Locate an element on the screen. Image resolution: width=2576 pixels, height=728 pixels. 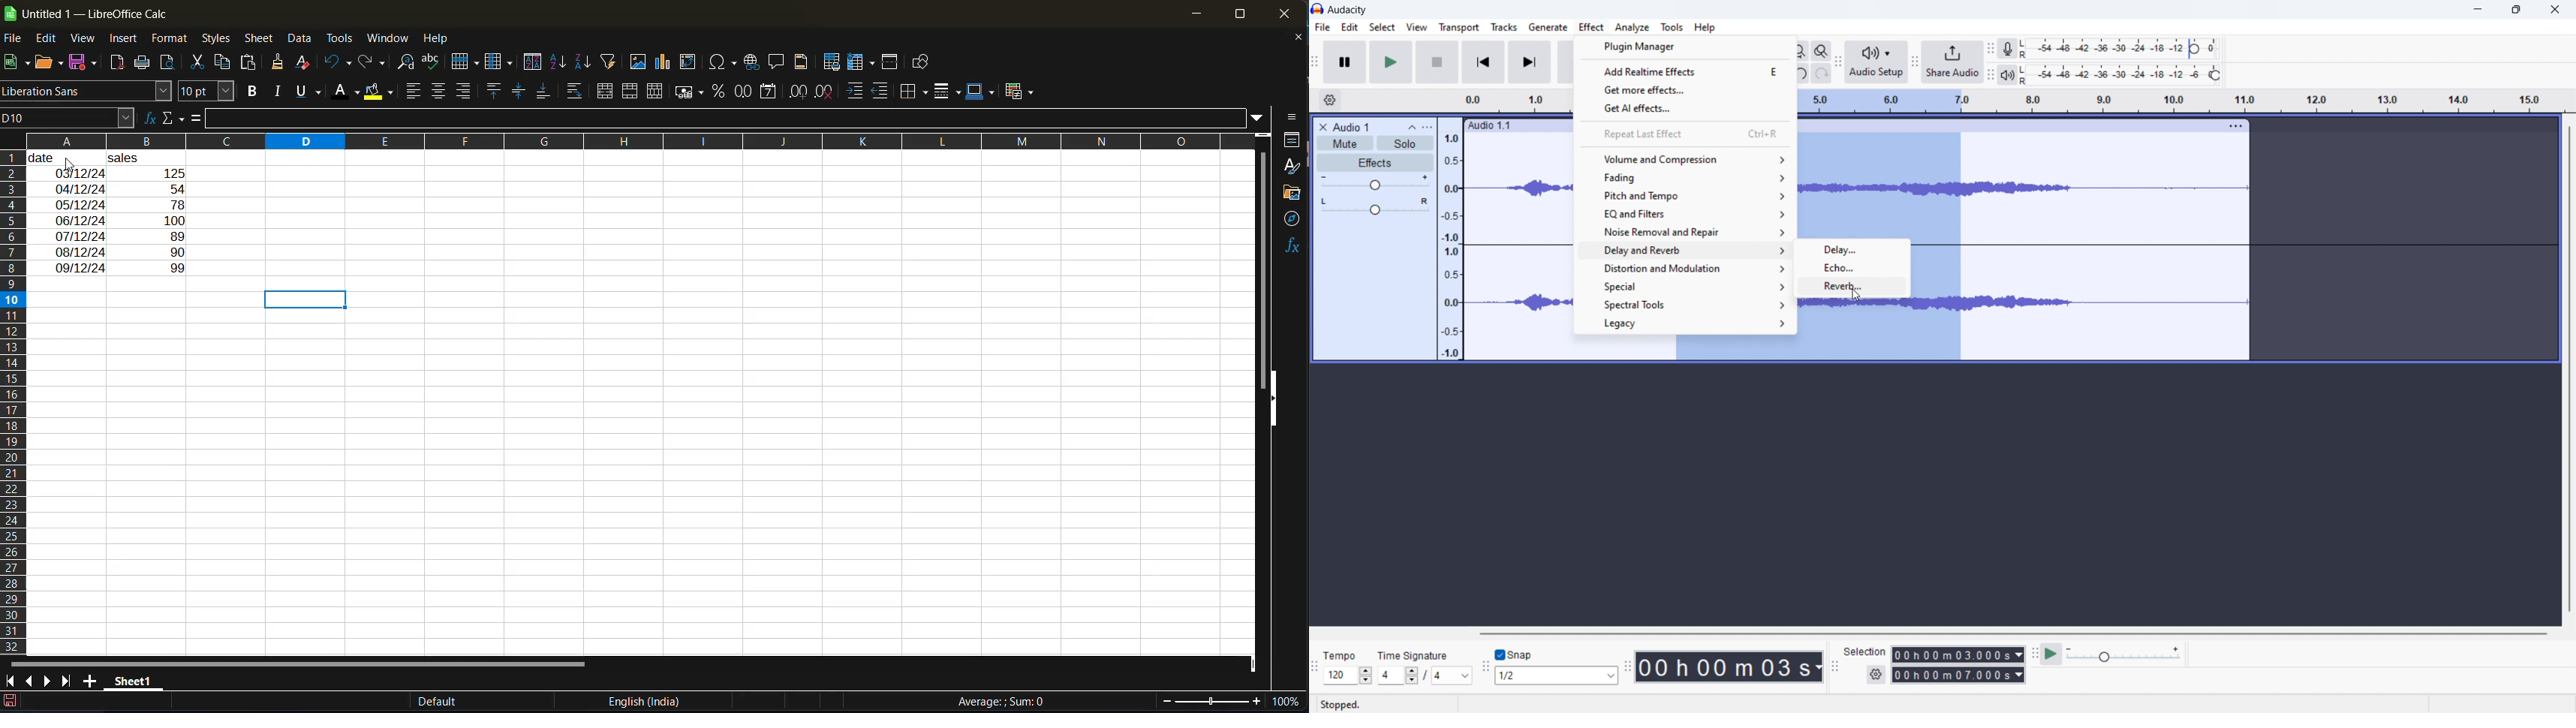
print is located at coordinates (143, 63).